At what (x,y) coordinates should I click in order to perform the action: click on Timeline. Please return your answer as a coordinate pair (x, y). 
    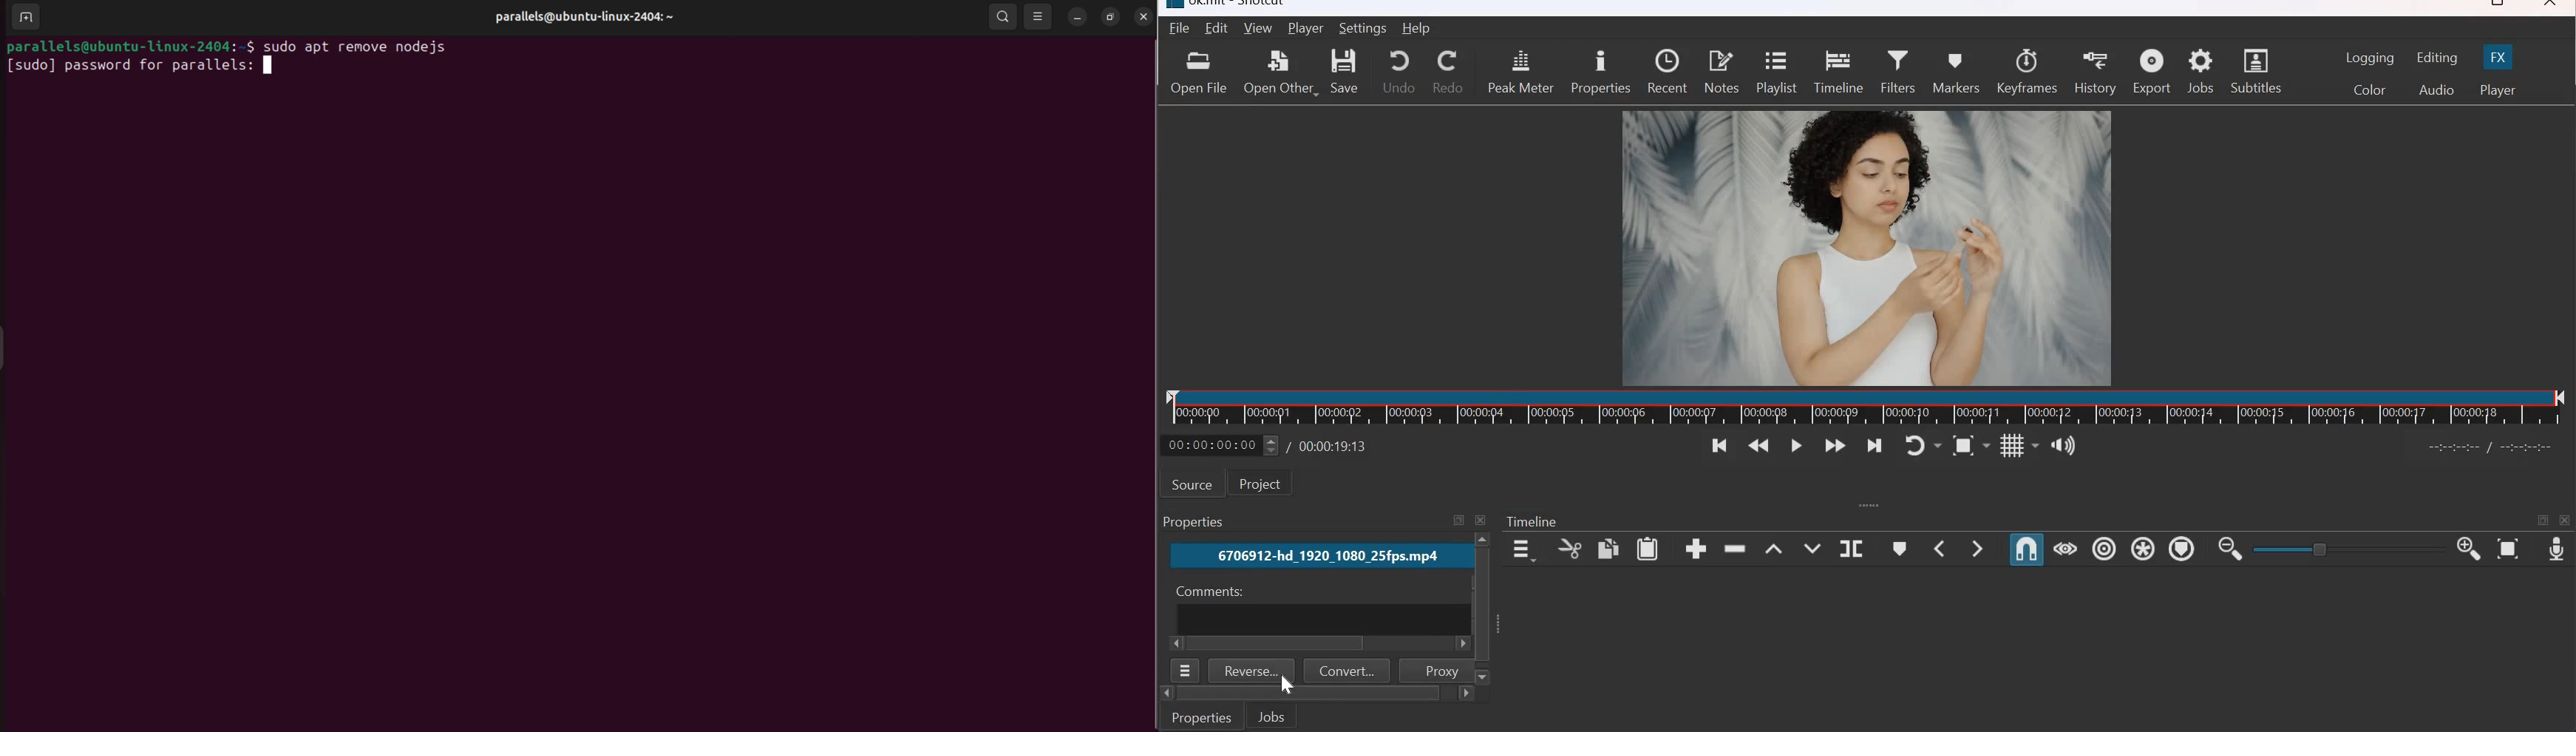
    Looking at the image, I should click on (1867, 407).